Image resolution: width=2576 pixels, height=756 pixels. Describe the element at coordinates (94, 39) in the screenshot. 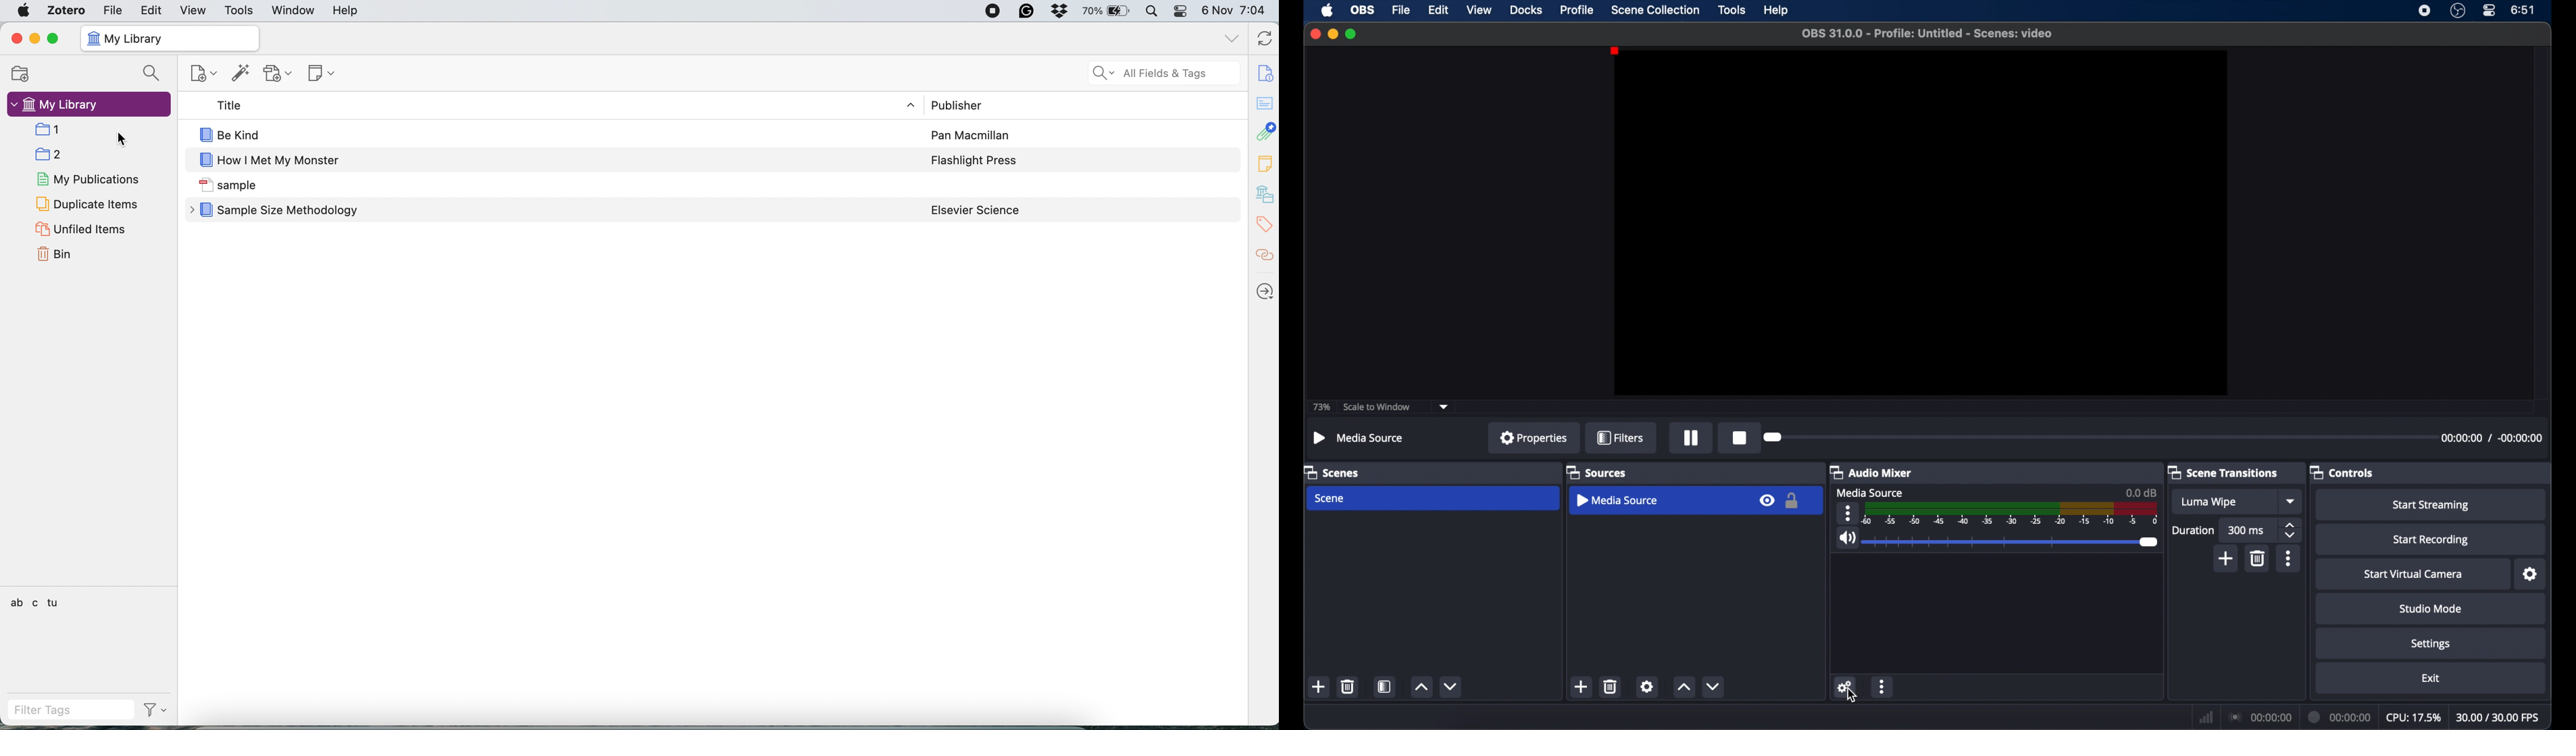

I see `icon` at that location.